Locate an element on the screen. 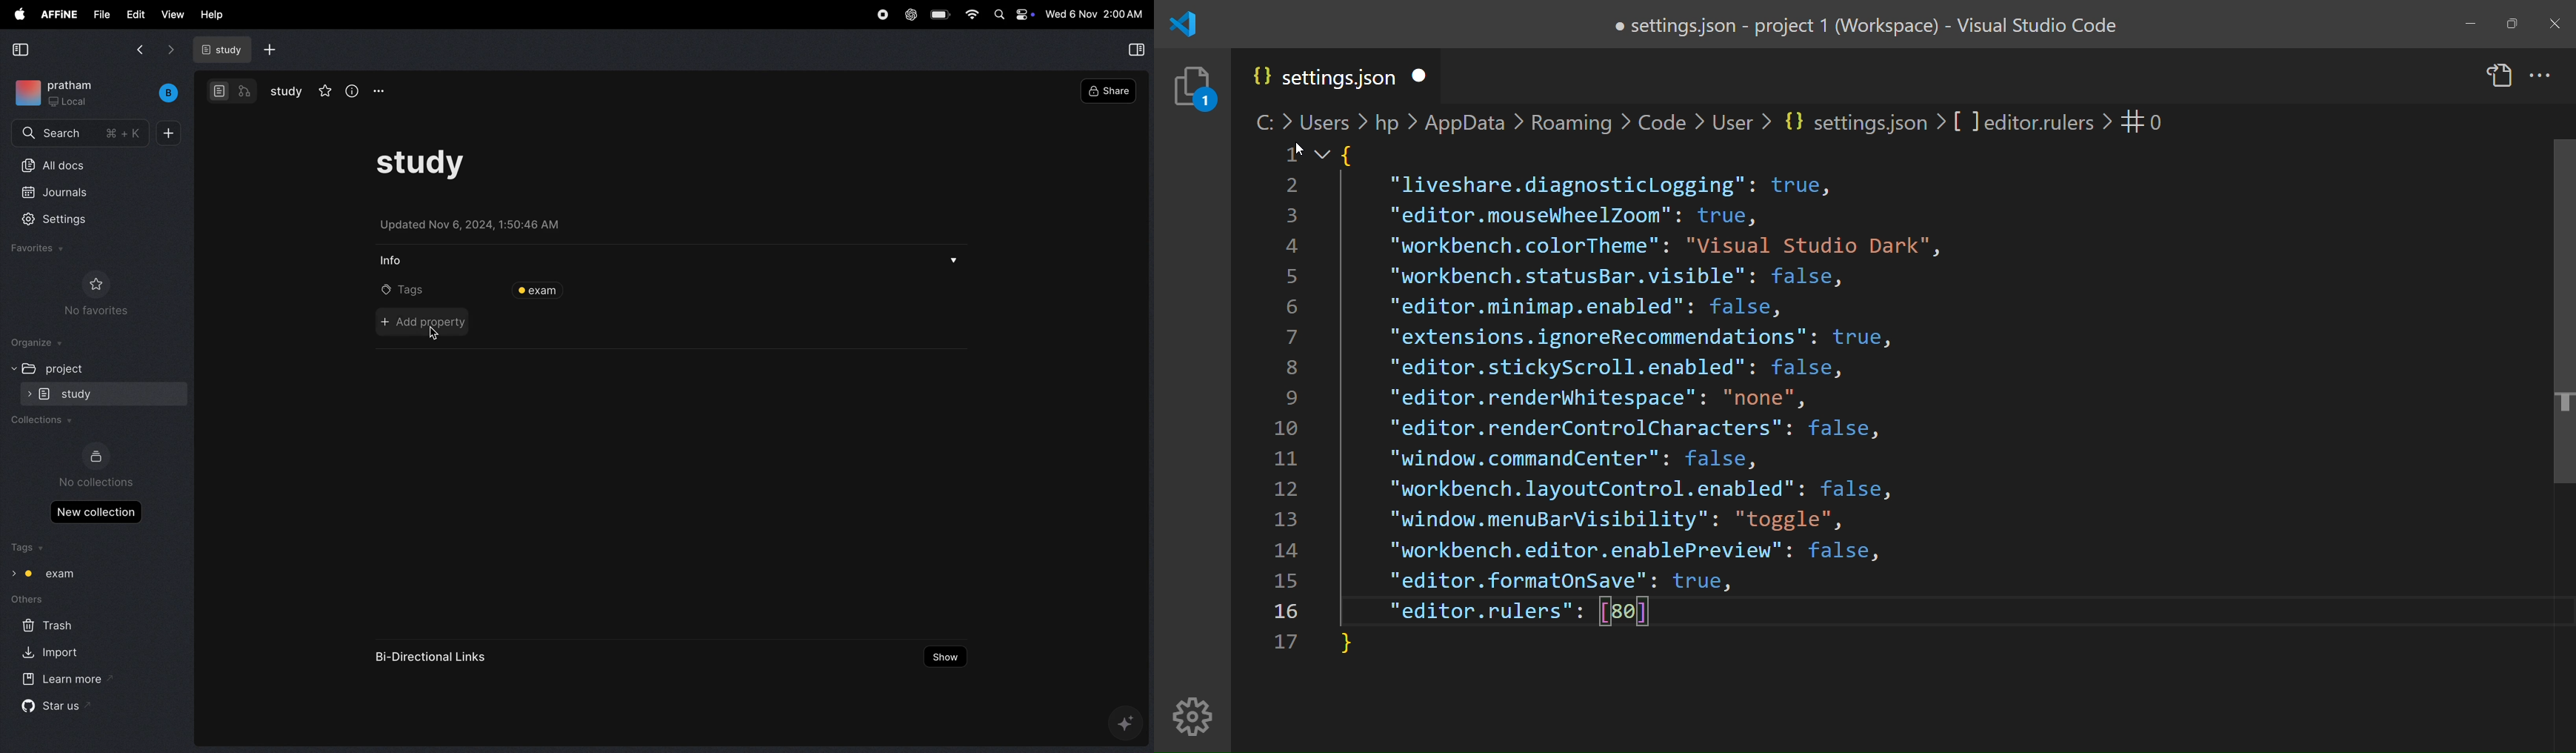 The width and height of the screenshot is (2576, 756). back is located at coordinates (137, 51).